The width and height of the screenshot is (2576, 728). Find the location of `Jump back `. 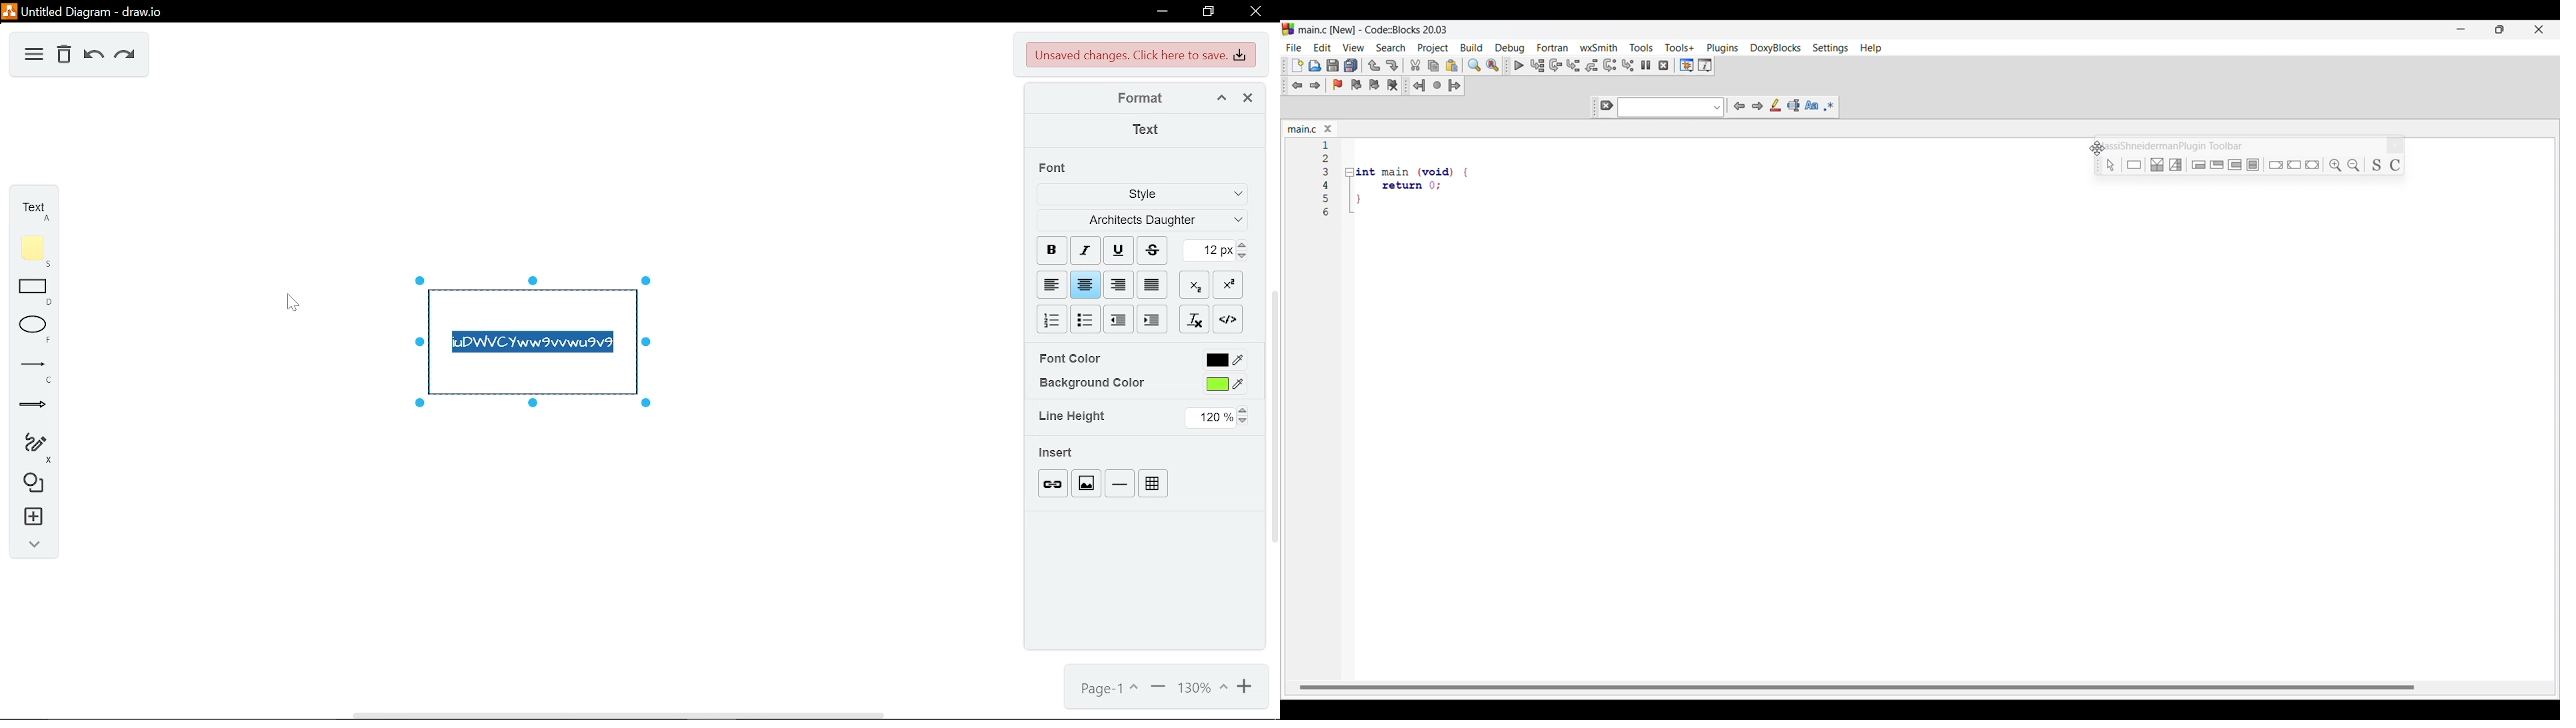

Jump back  is located at coordinates (1419, 85).